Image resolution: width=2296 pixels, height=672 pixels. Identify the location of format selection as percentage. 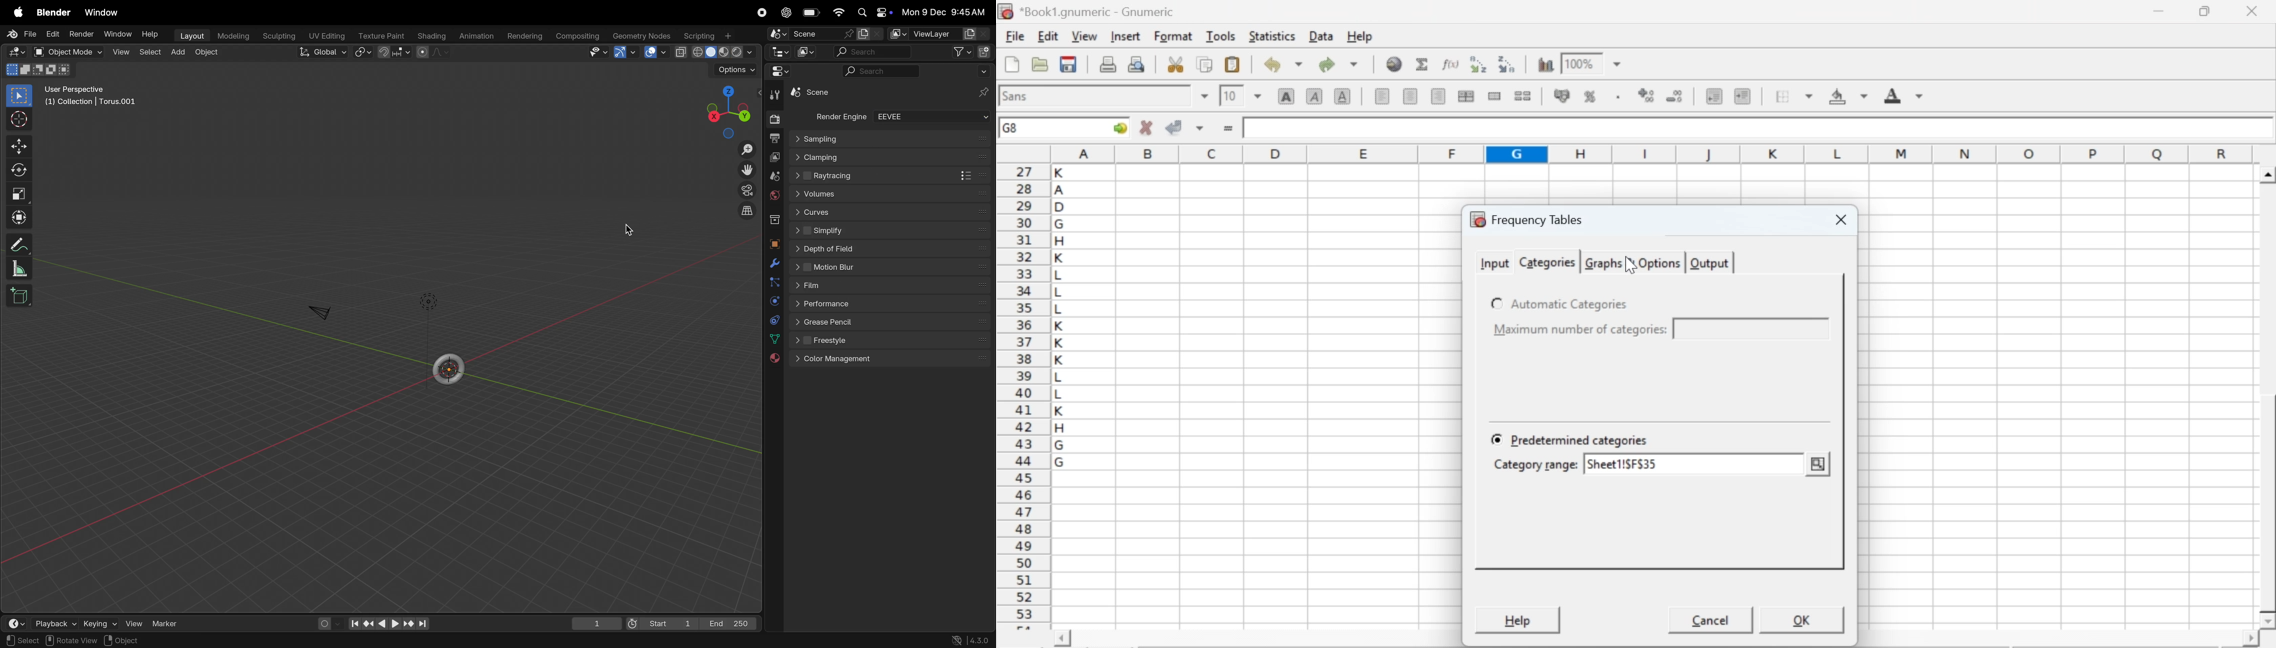
(1588, 96).